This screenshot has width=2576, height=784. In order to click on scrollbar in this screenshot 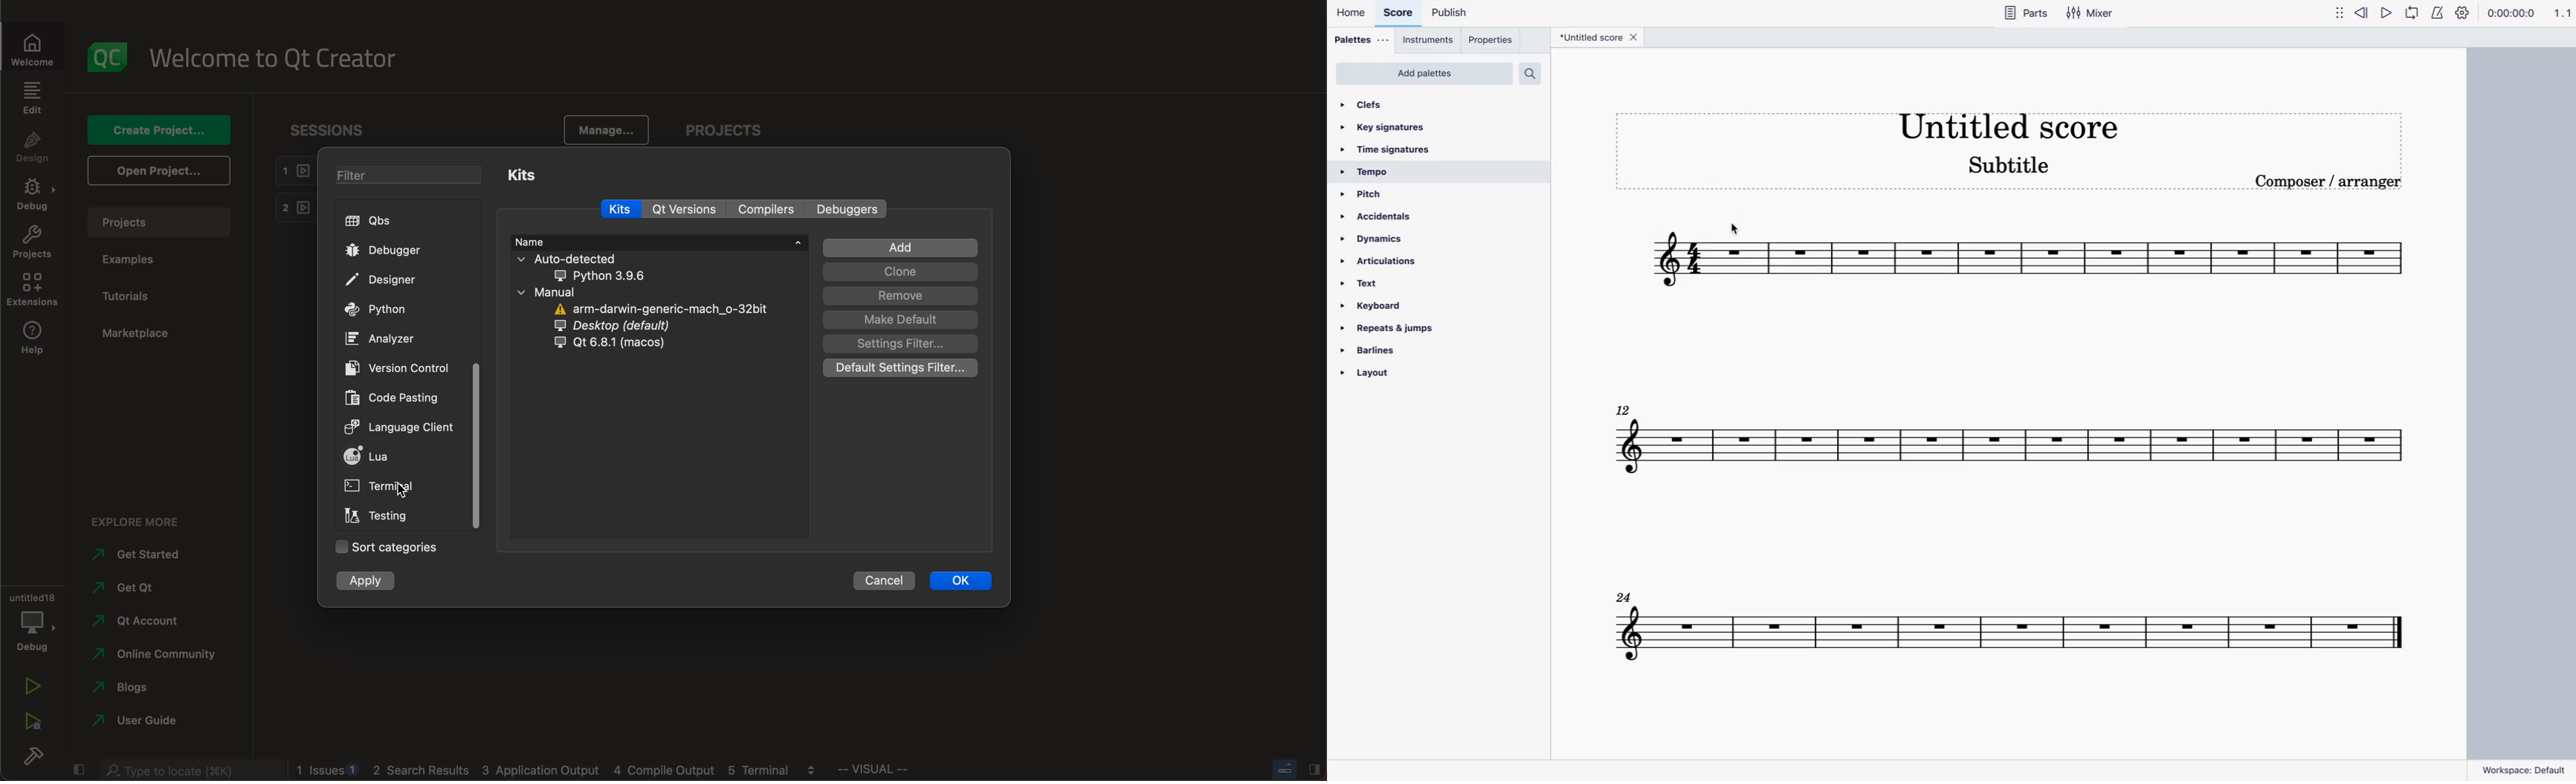, I will do `click(476, 445)`.